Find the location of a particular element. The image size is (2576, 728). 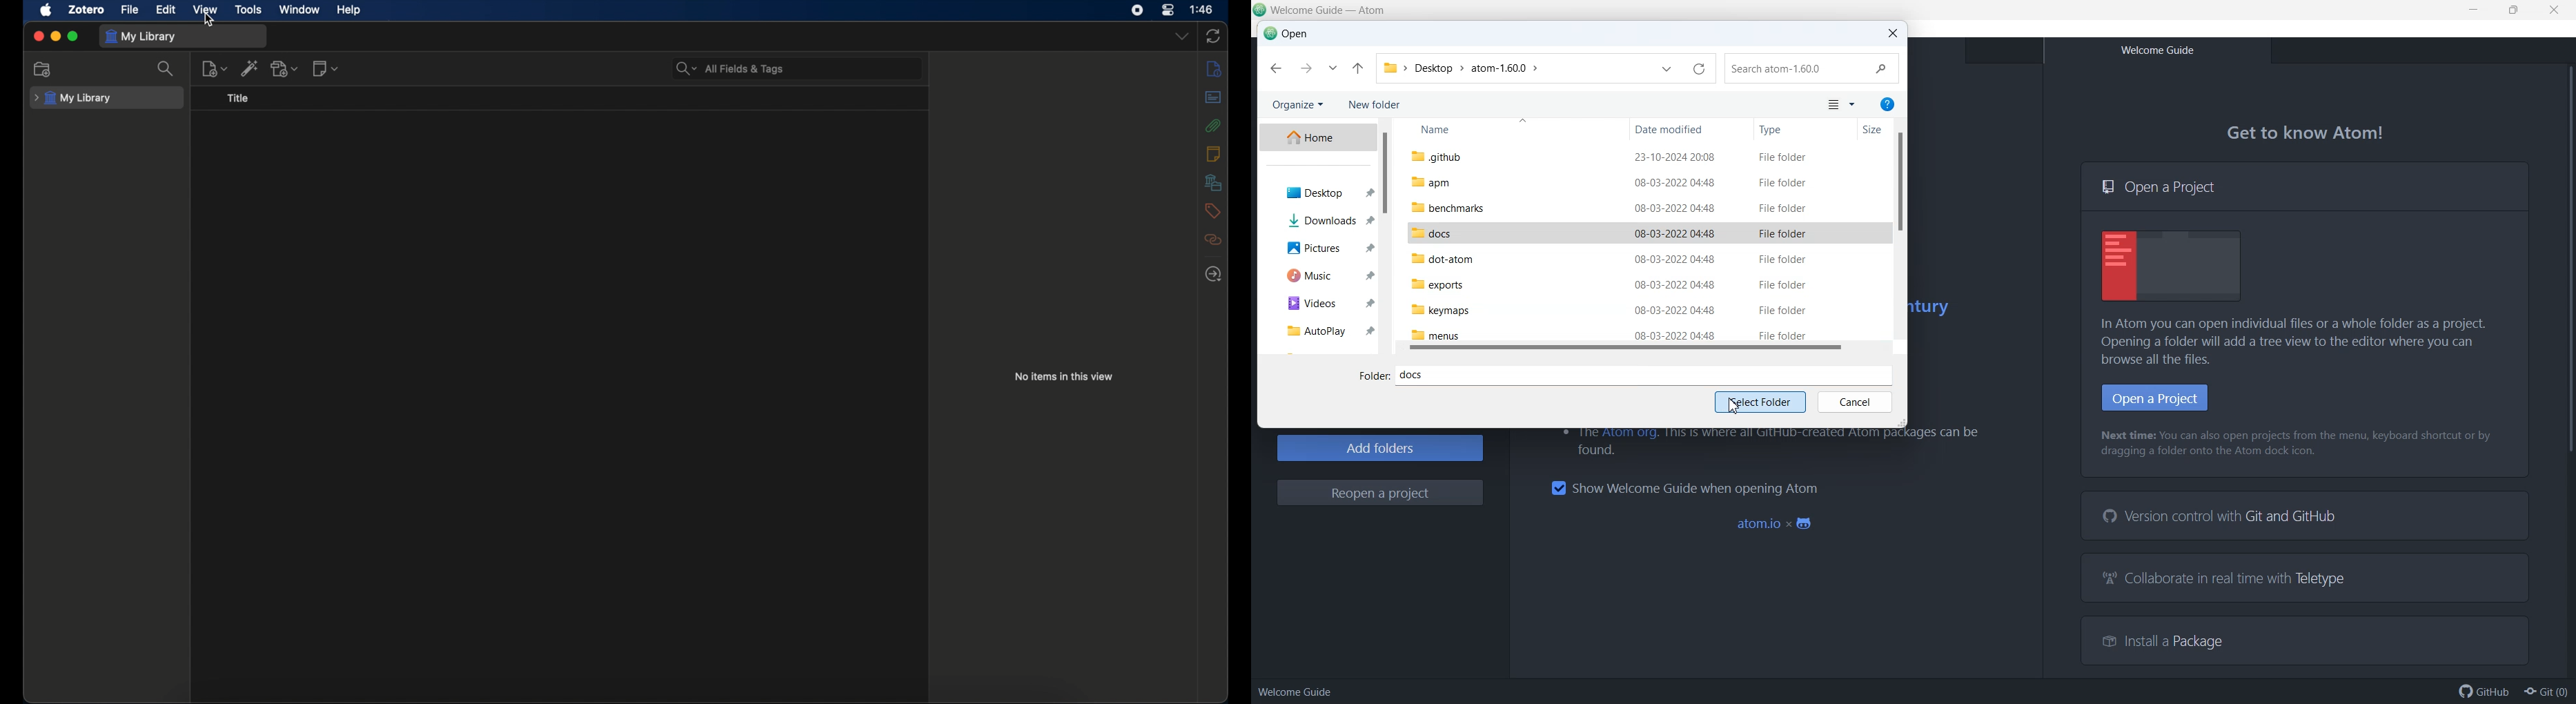

search is located at coordinates (167, 68).